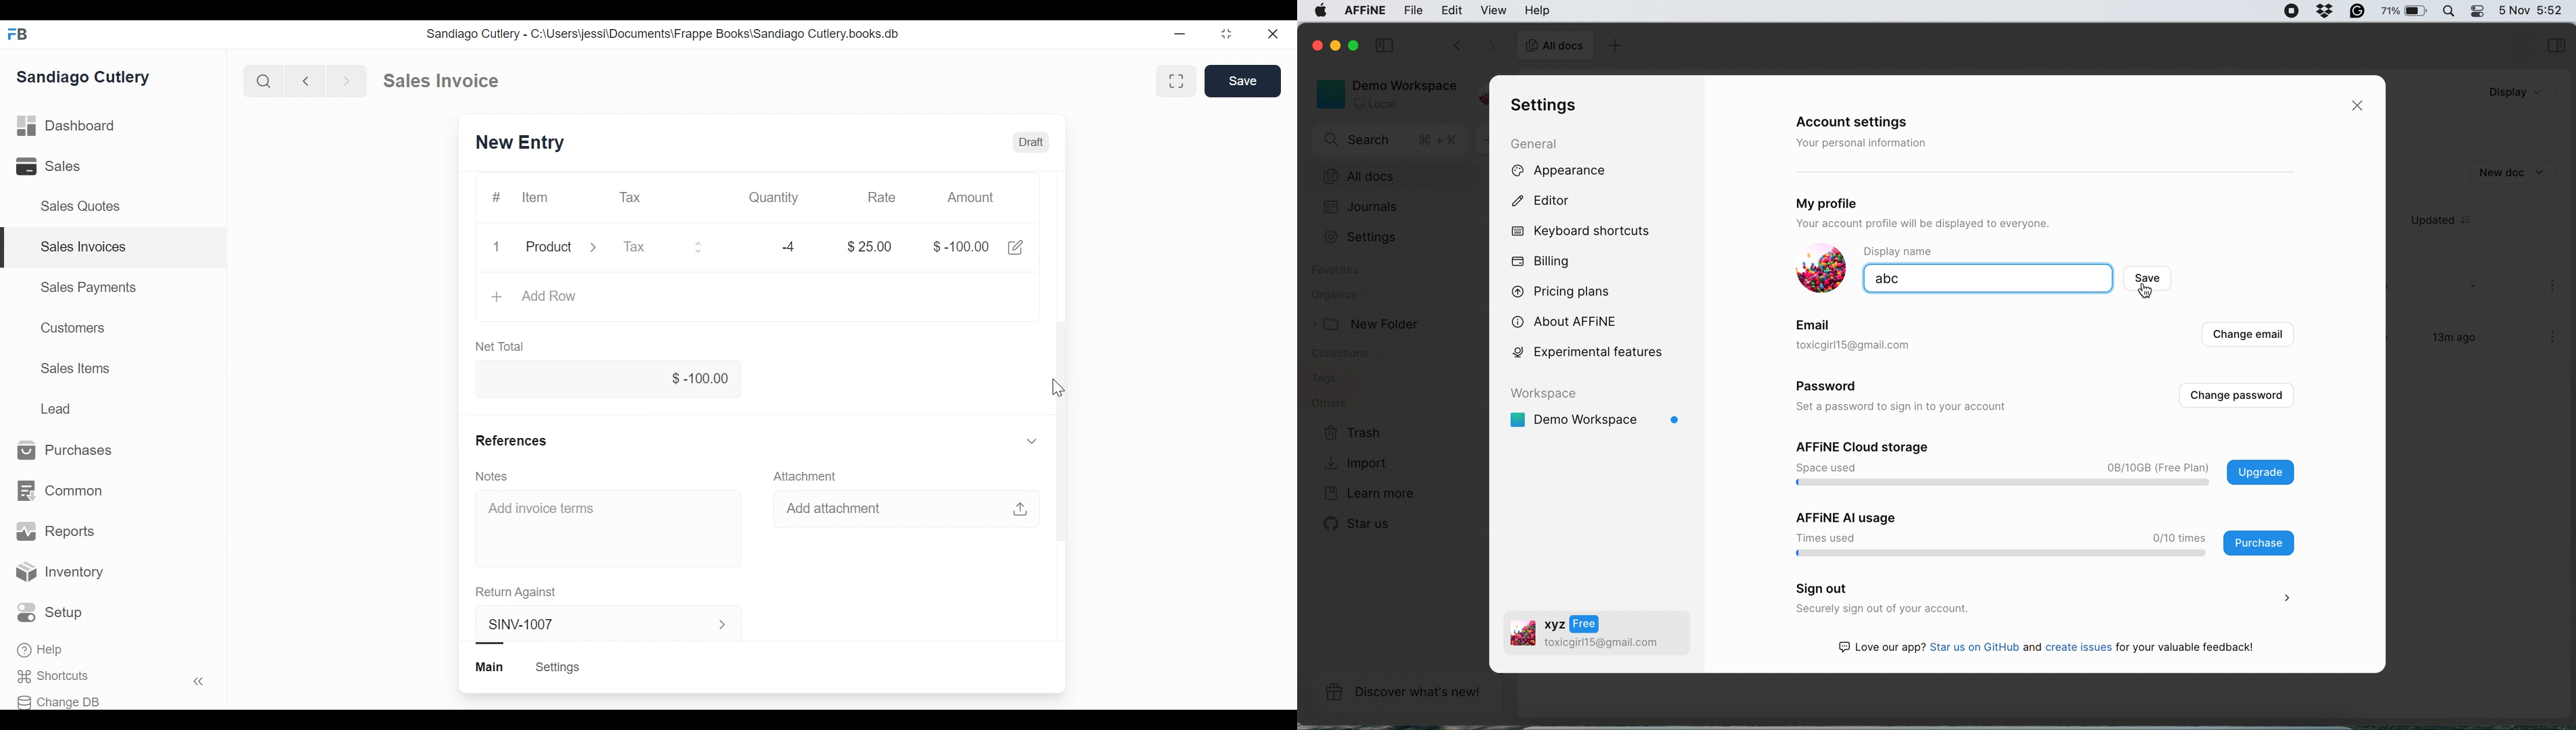 This screenshot has height=756, width=2576. I want to click on  Sales, so click(46, 166).